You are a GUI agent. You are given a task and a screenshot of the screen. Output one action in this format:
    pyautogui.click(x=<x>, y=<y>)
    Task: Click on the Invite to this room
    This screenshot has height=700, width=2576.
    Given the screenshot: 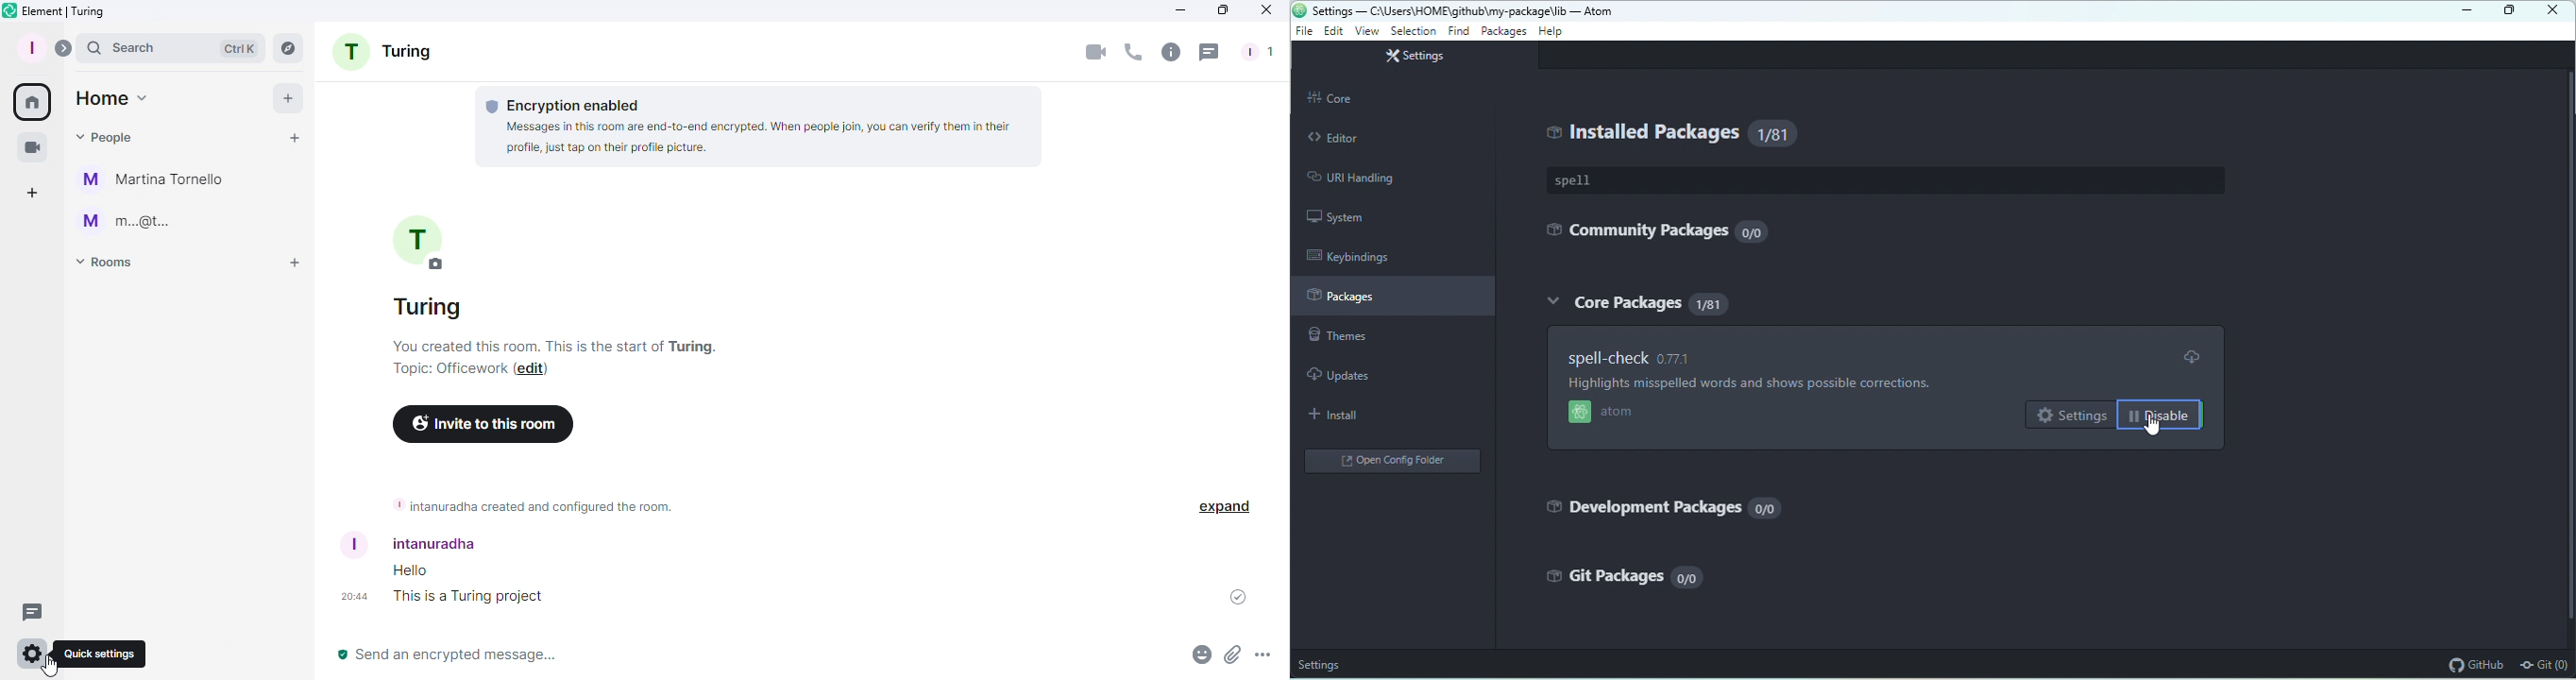 What is the action you would take?
    pyautogui.click(x=483, y=425)
    